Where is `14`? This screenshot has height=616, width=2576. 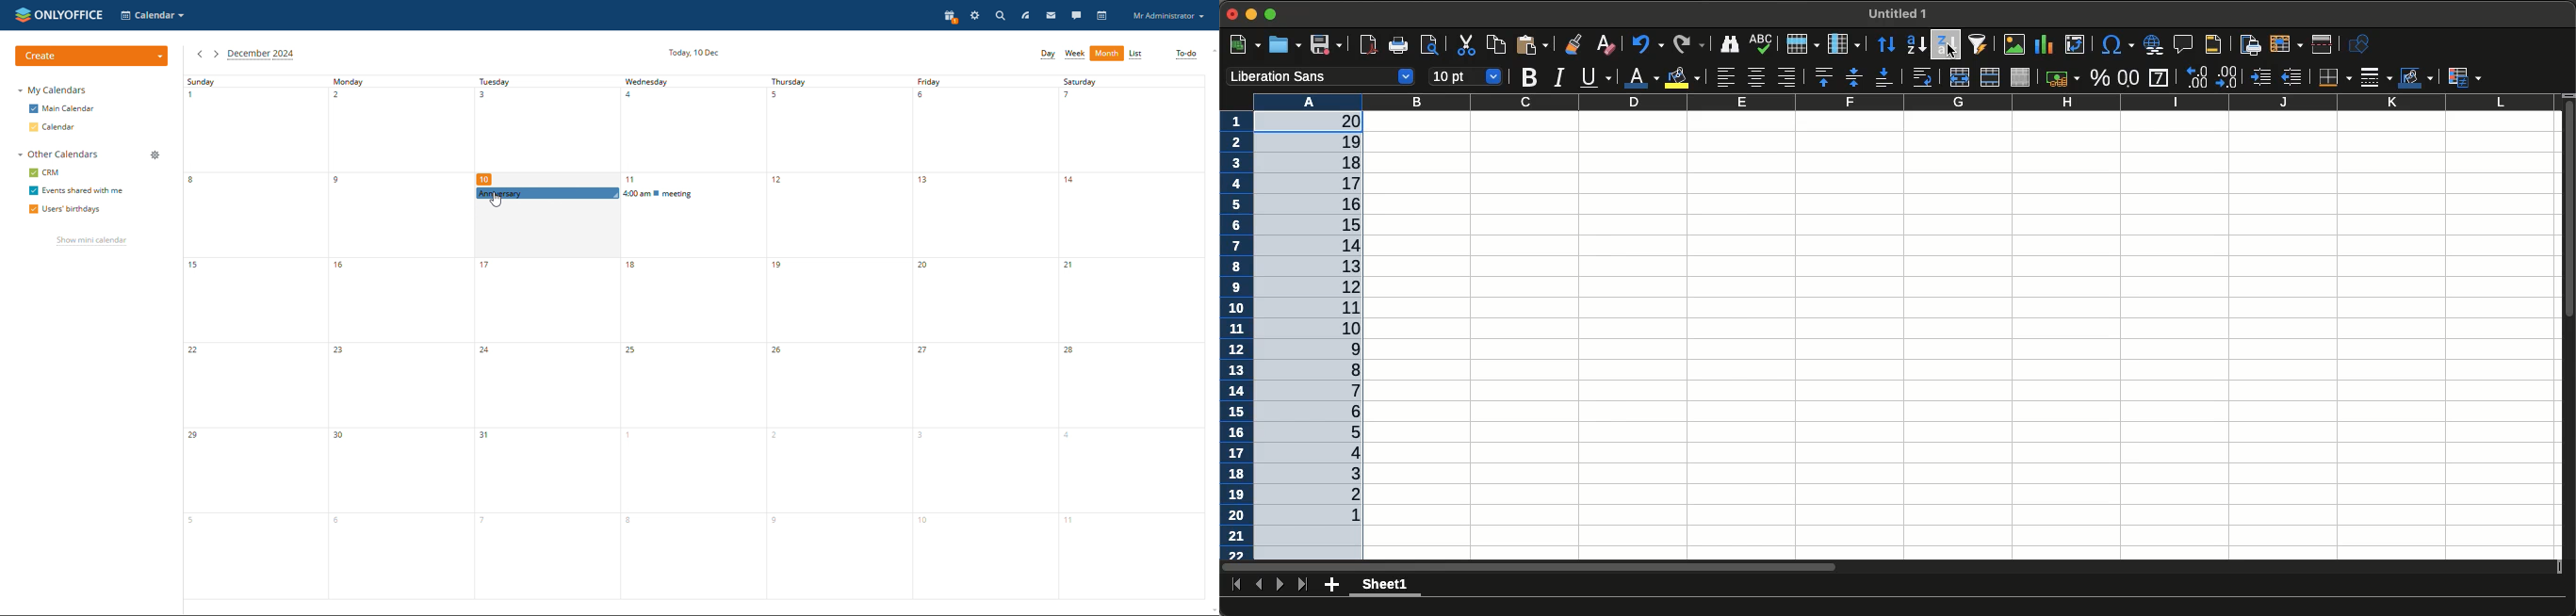
14 is located at coordinates (1342, 388).